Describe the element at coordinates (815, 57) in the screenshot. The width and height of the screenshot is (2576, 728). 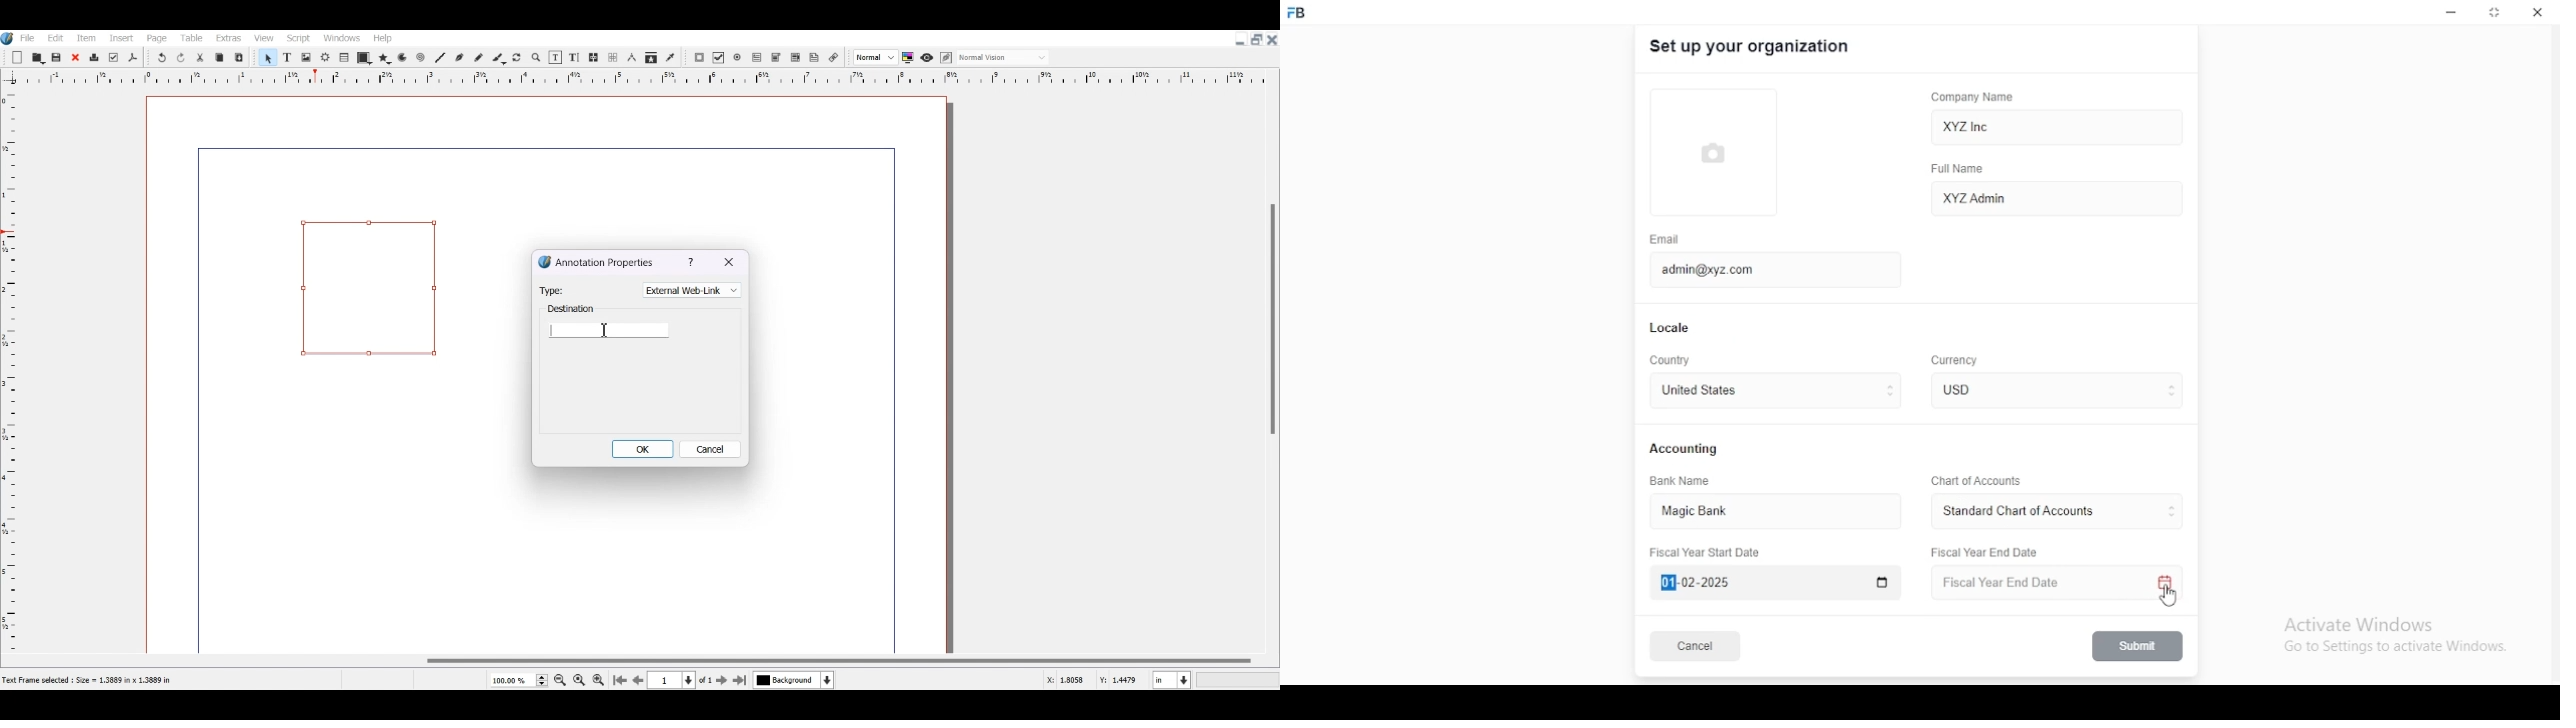
I see `Text Annotation ` at that location.